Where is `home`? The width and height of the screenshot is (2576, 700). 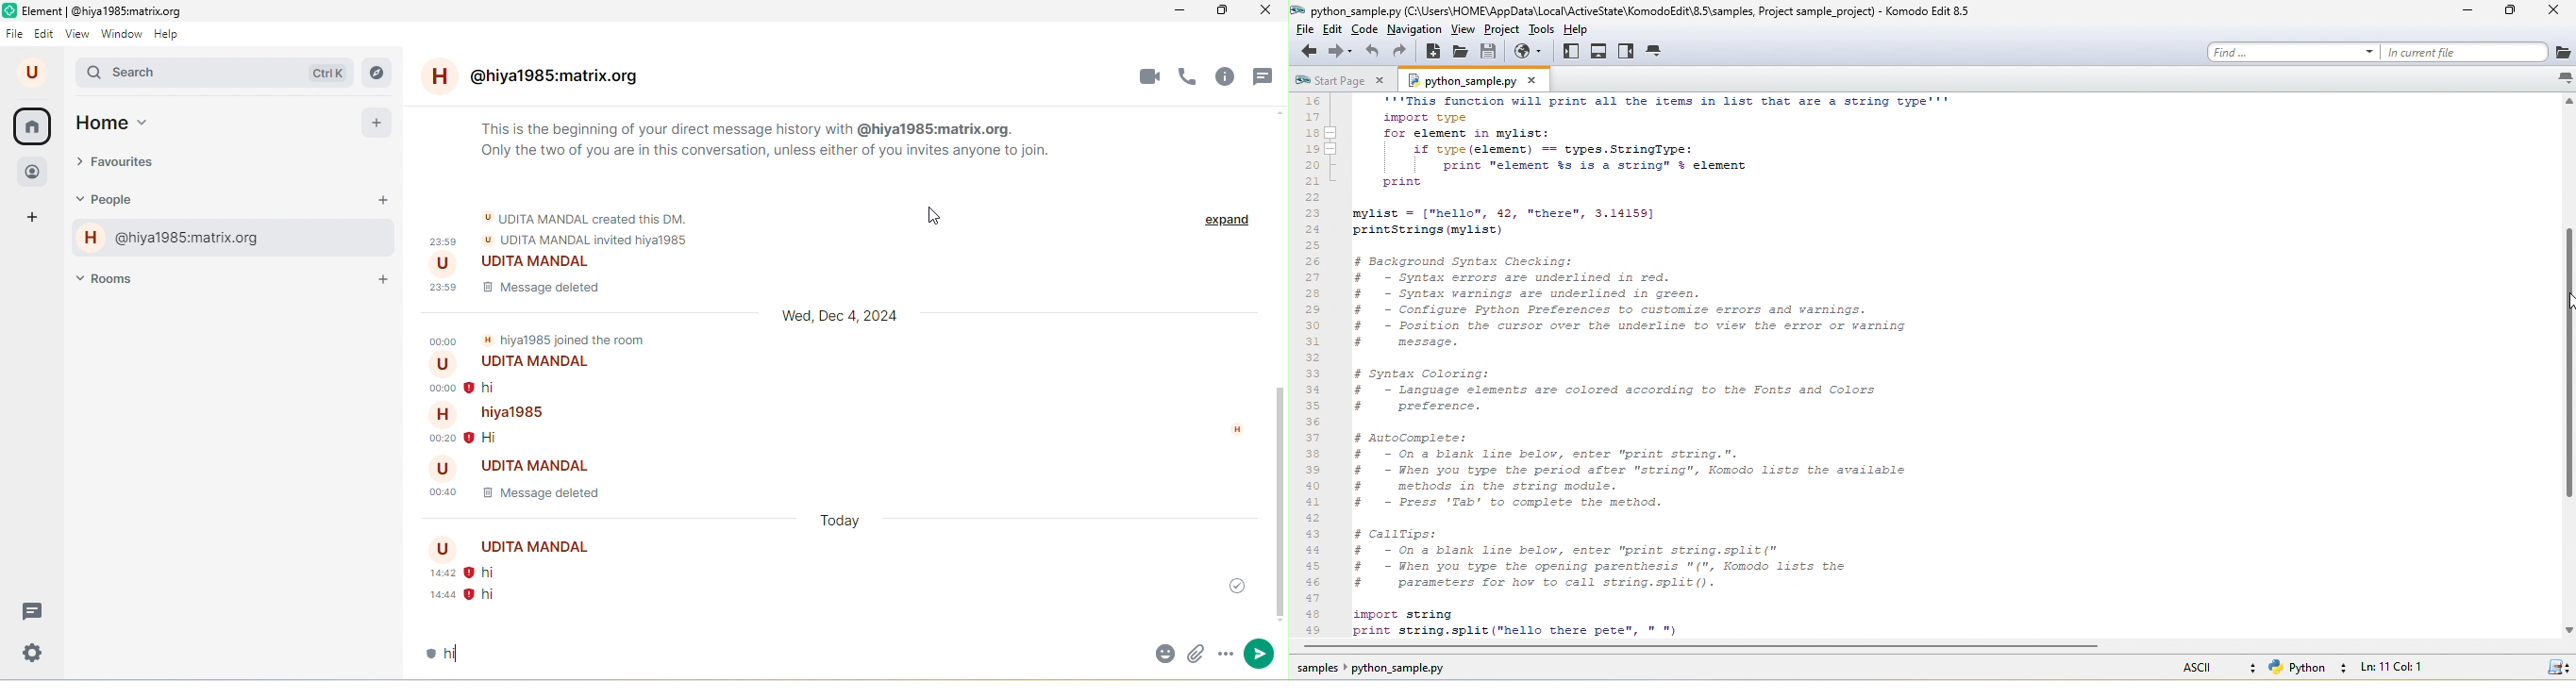
home is located at coordinates (134, 125).